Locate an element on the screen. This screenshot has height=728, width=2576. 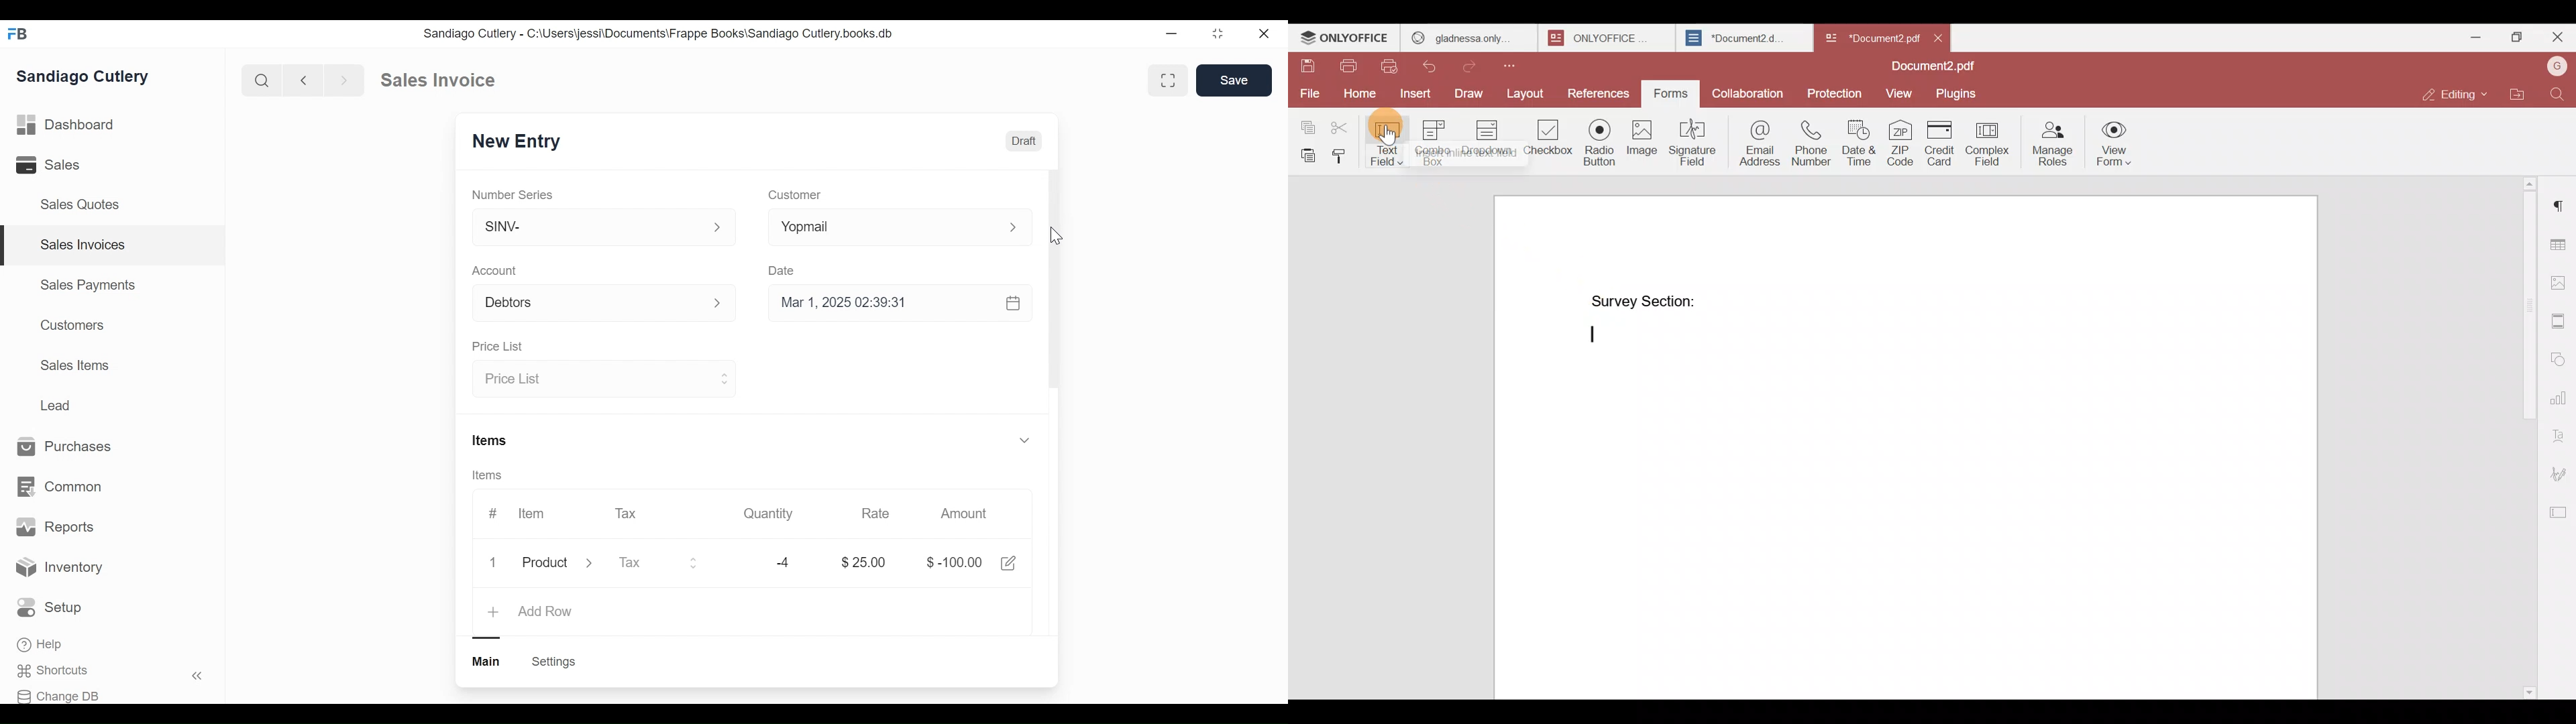
Main is located at coordinates (487, 661).